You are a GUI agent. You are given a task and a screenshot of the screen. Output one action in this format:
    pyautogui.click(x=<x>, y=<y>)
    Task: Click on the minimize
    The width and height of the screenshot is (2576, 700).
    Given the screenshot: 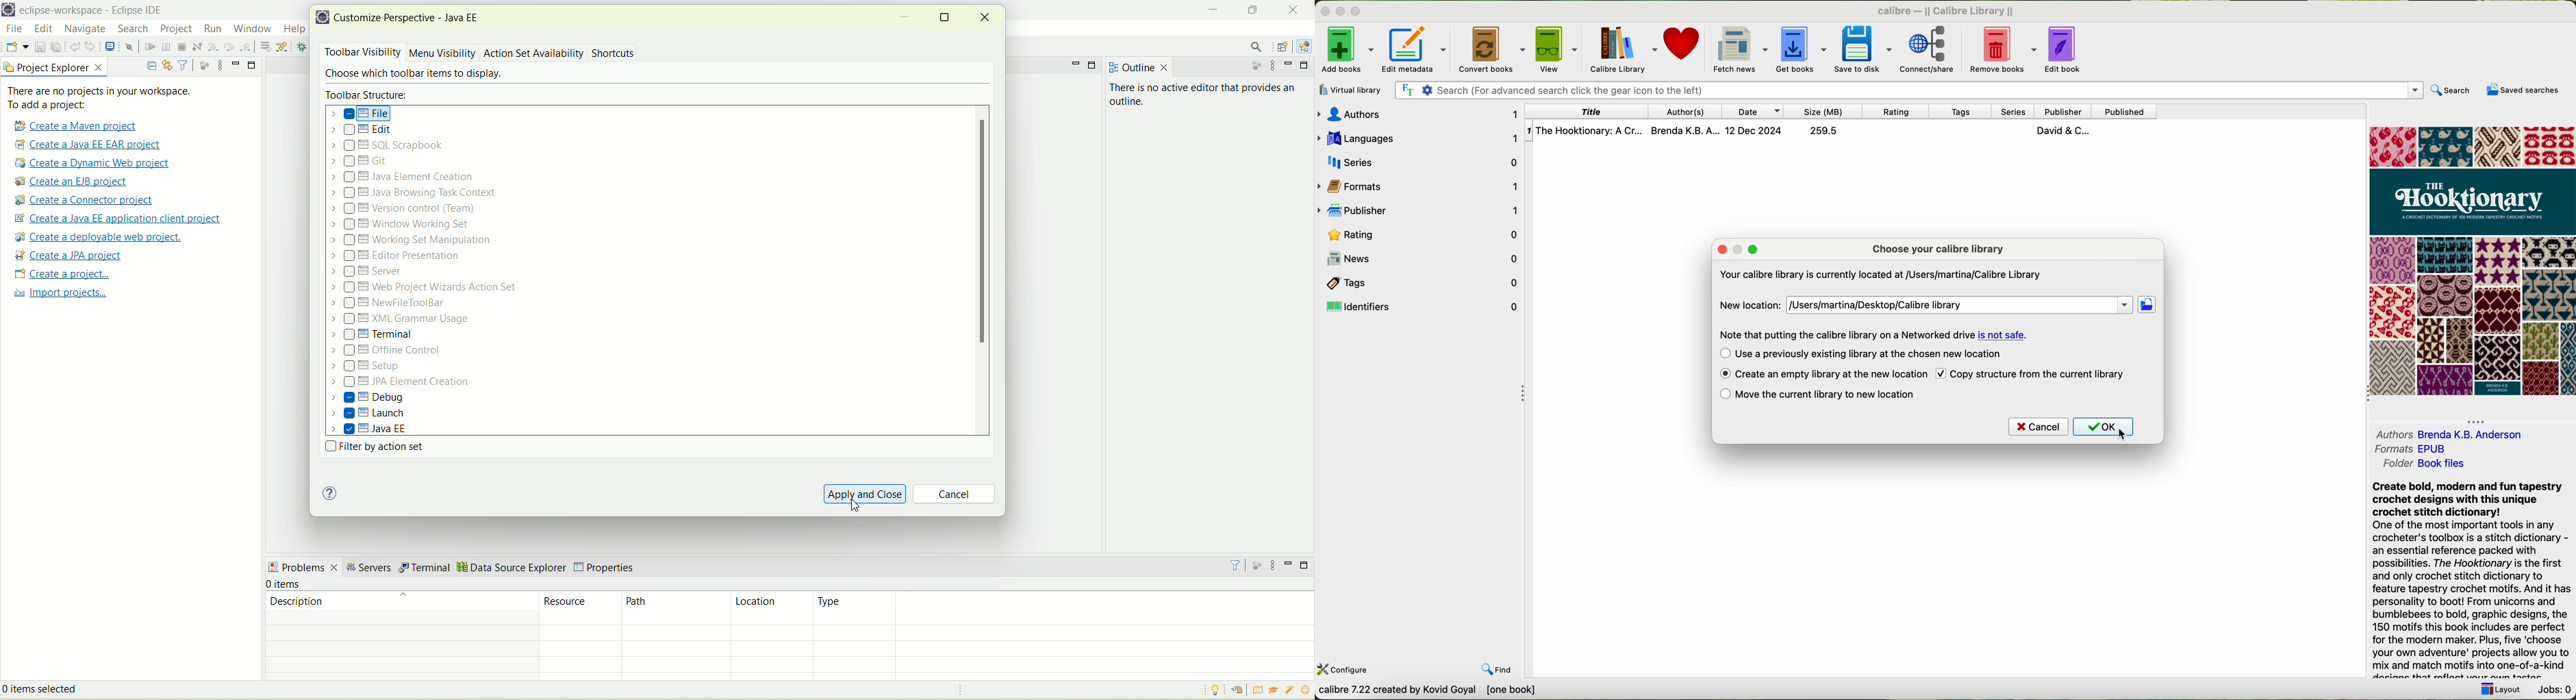 What is the action you would take?
    pyautogui.click(x=1341, y=11)
    